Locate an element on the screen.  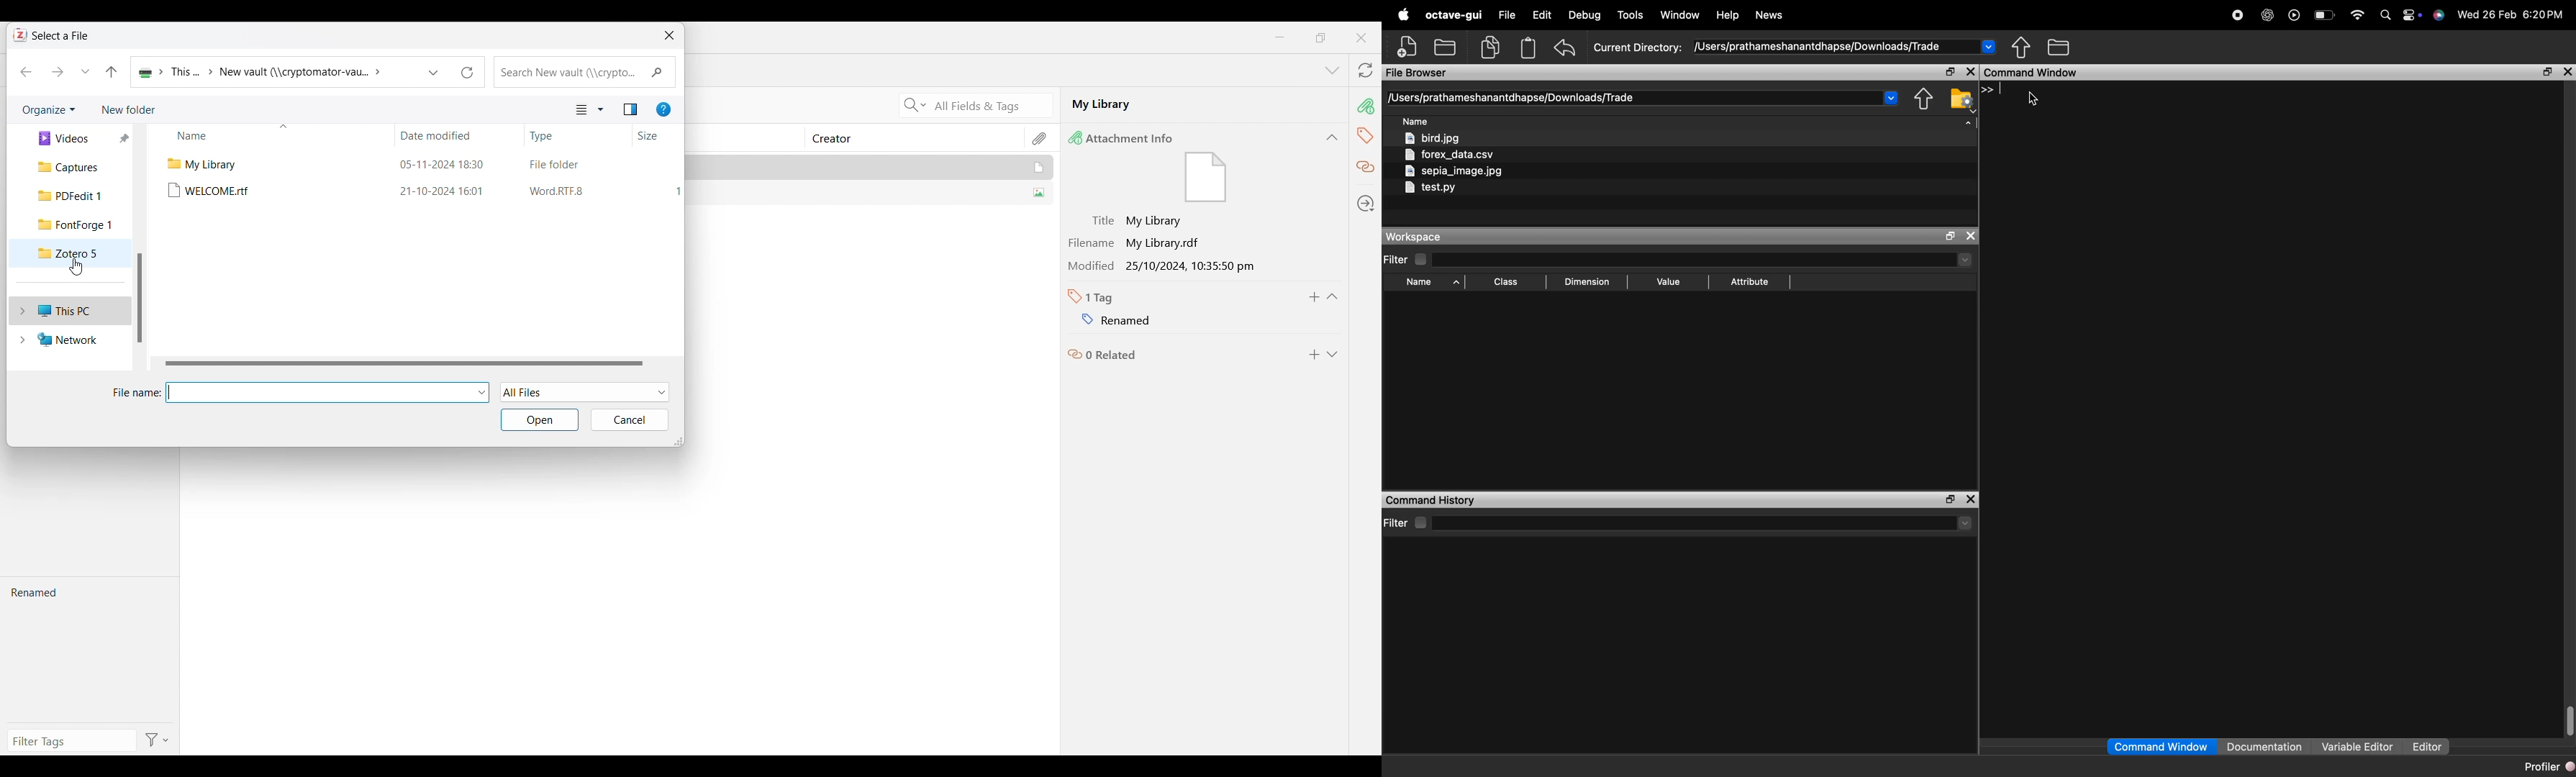
Close is located at coordinates (667, 37).